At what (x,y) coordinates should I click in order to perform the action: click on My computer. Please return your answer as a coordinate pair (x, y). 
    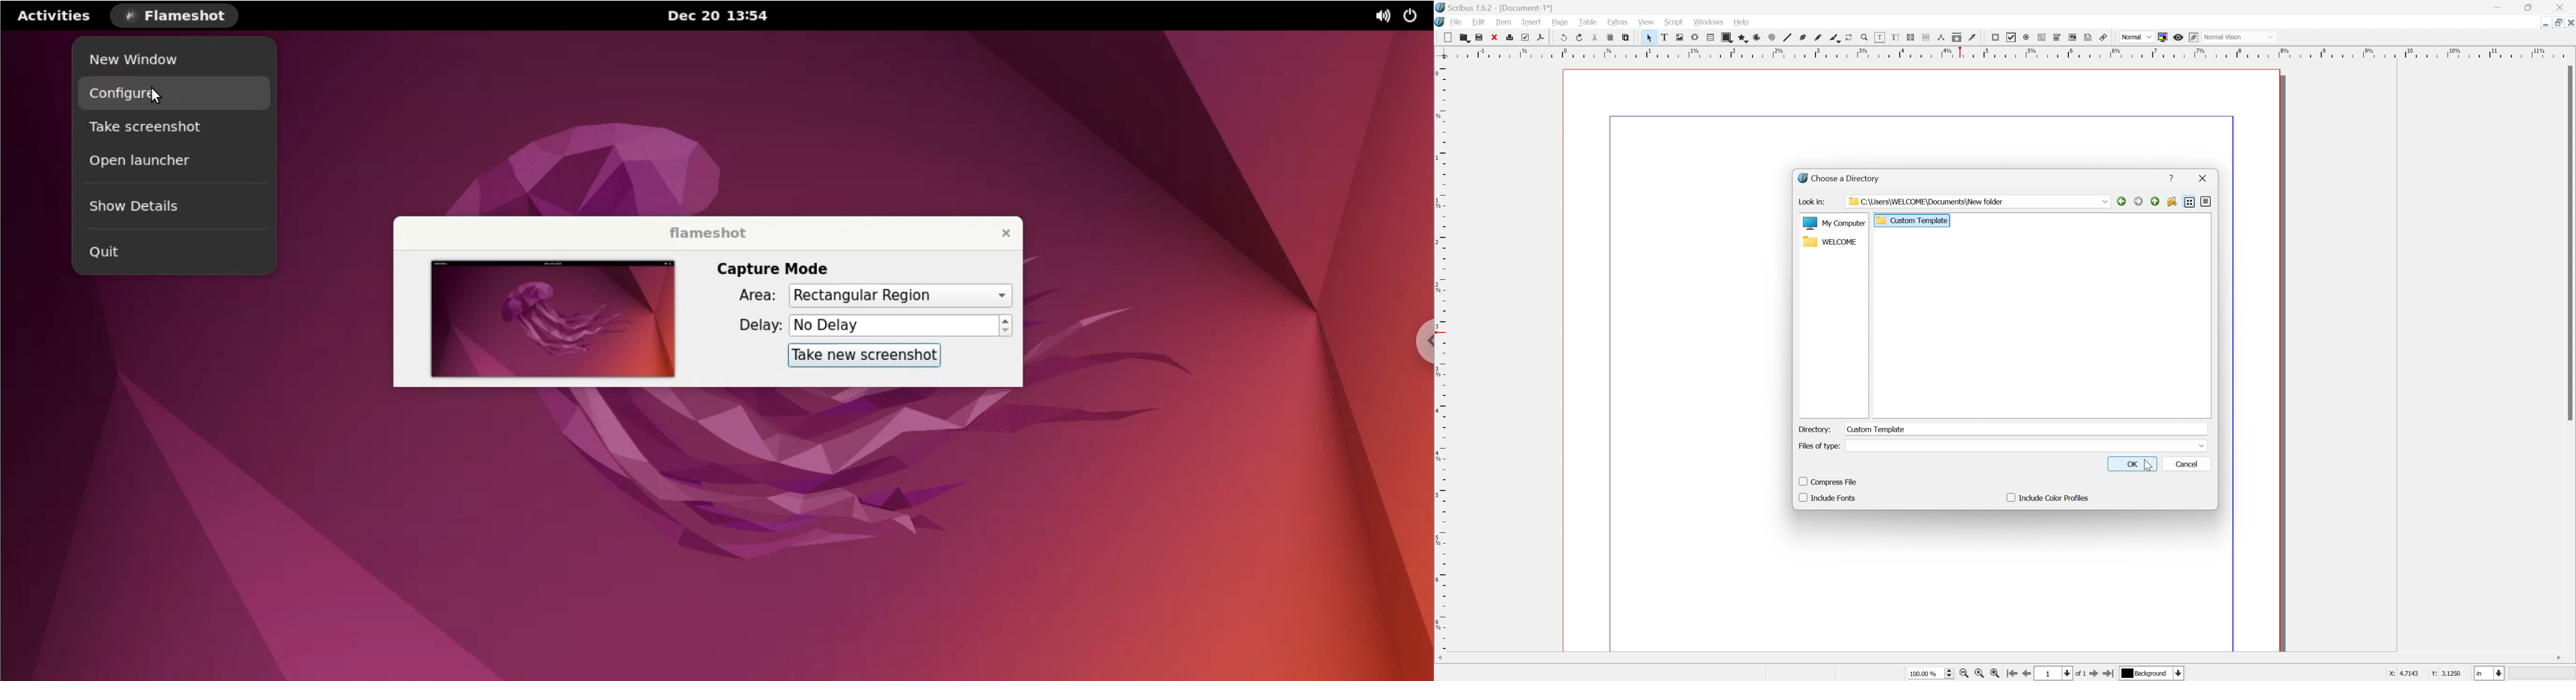
    Looking at the image, I should click on (1834, 224).